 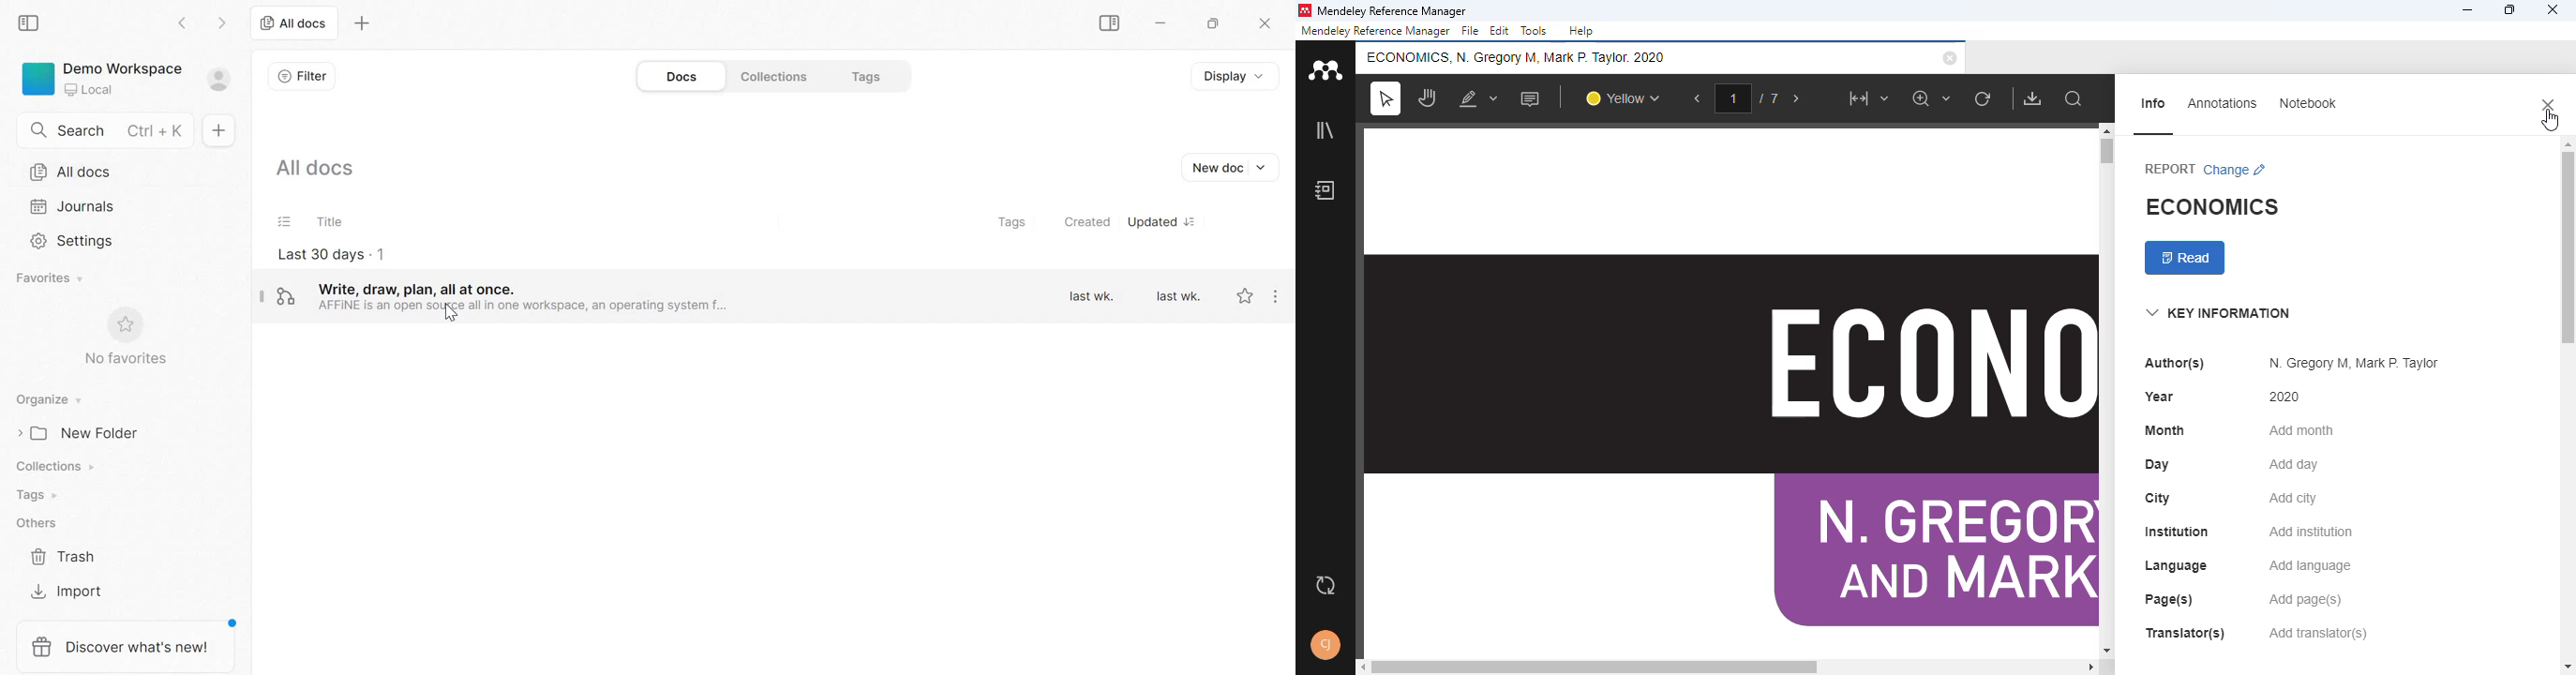 What do you see at coordinates (2566, 248) in the screenshot?
I see `vertical scroll bar` at bounding box center [2566, 248].